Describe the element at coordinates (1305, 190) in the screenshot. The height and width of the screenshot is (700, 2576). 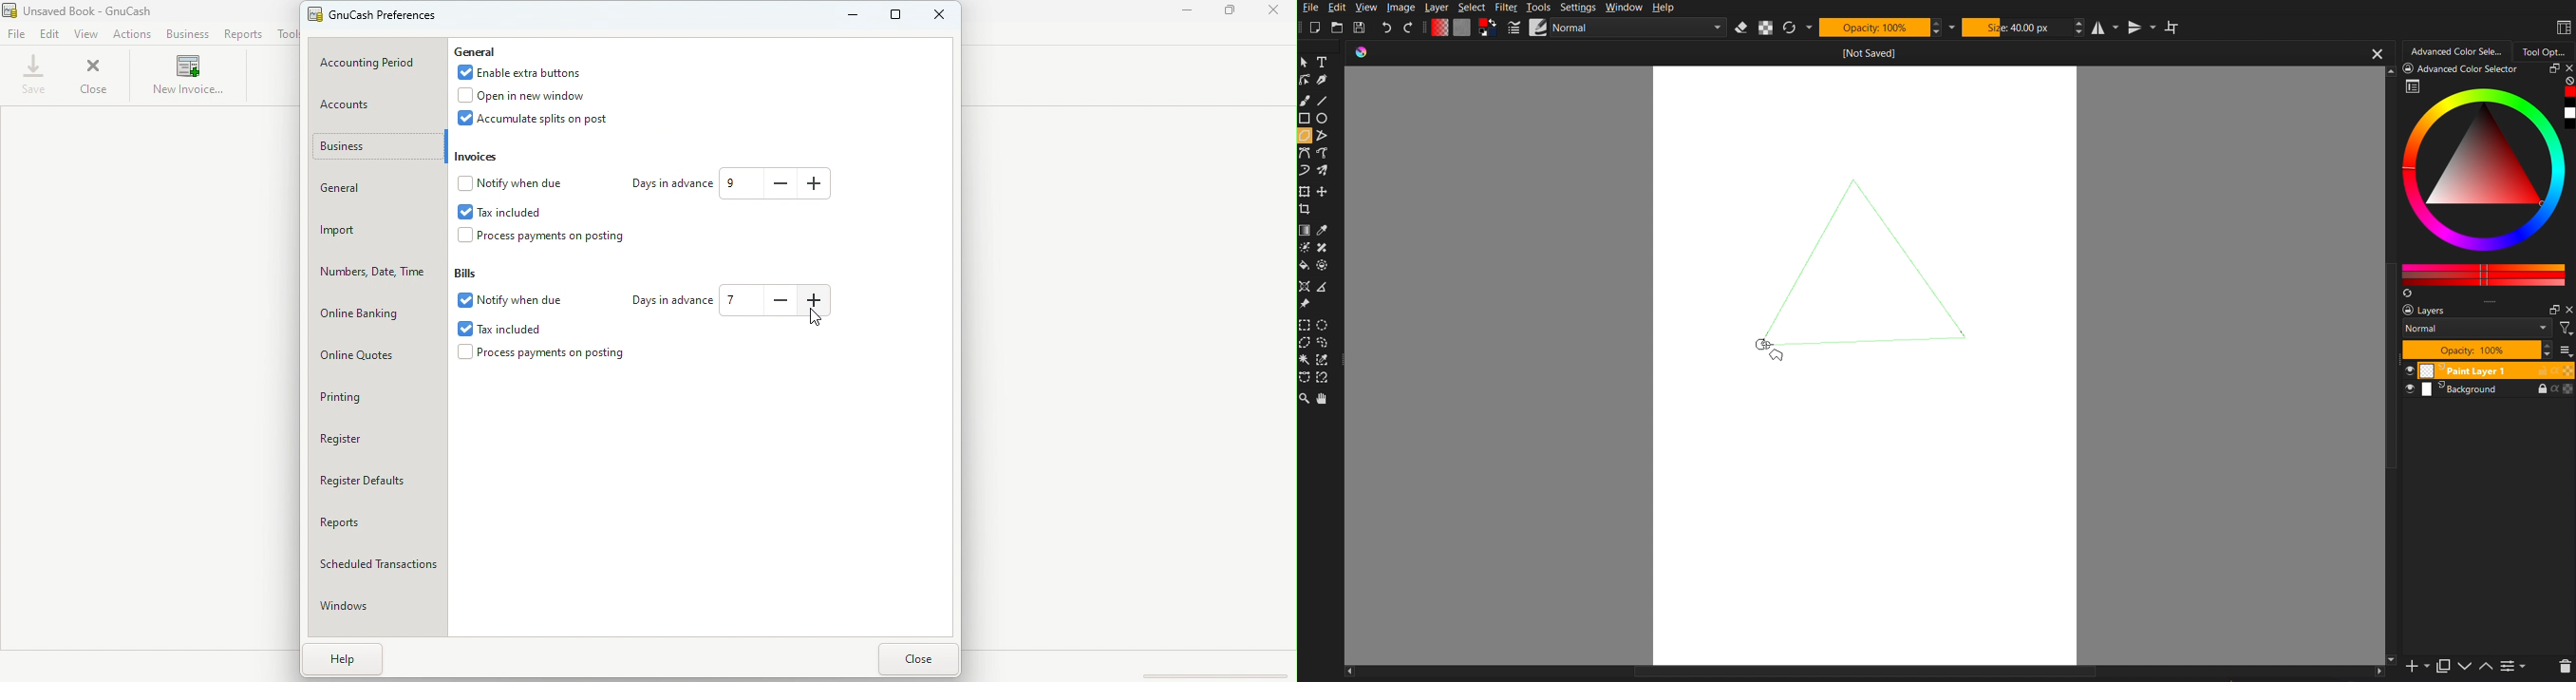
I see `transform a layer or a selection` at that location.